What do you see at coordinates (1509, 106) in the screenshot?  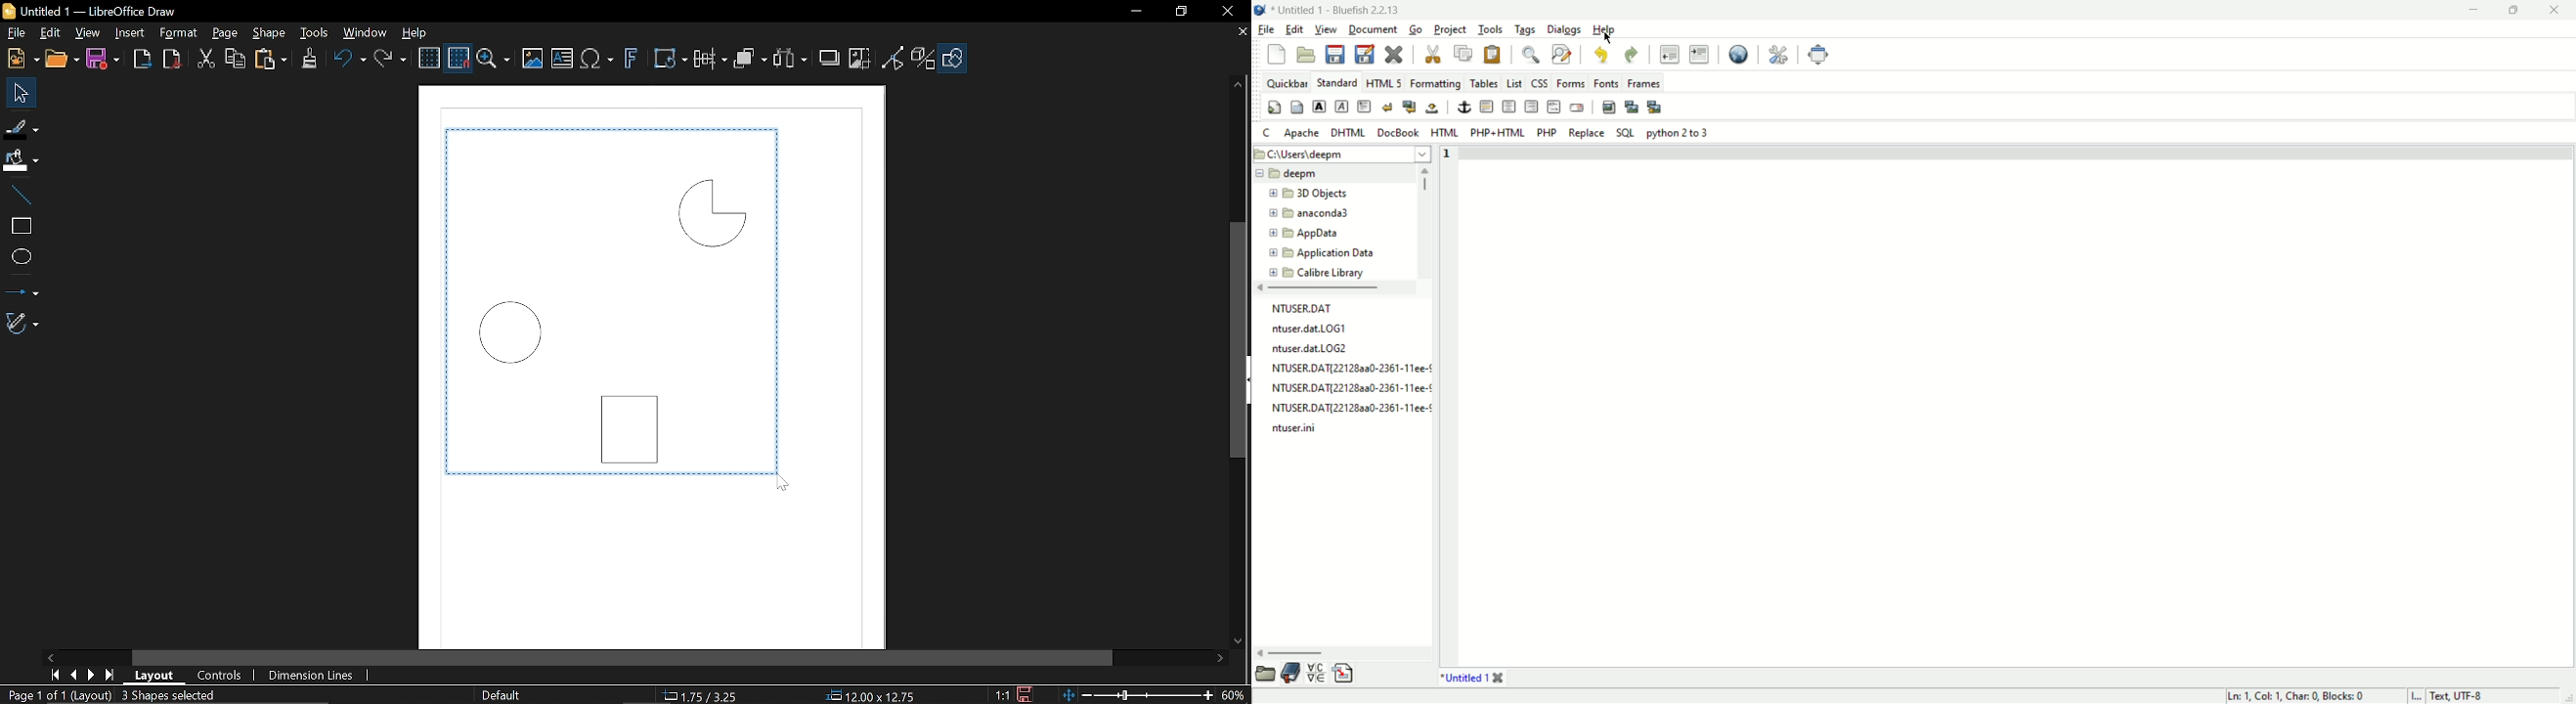 I see `center` at bounding box center [1509, 106].